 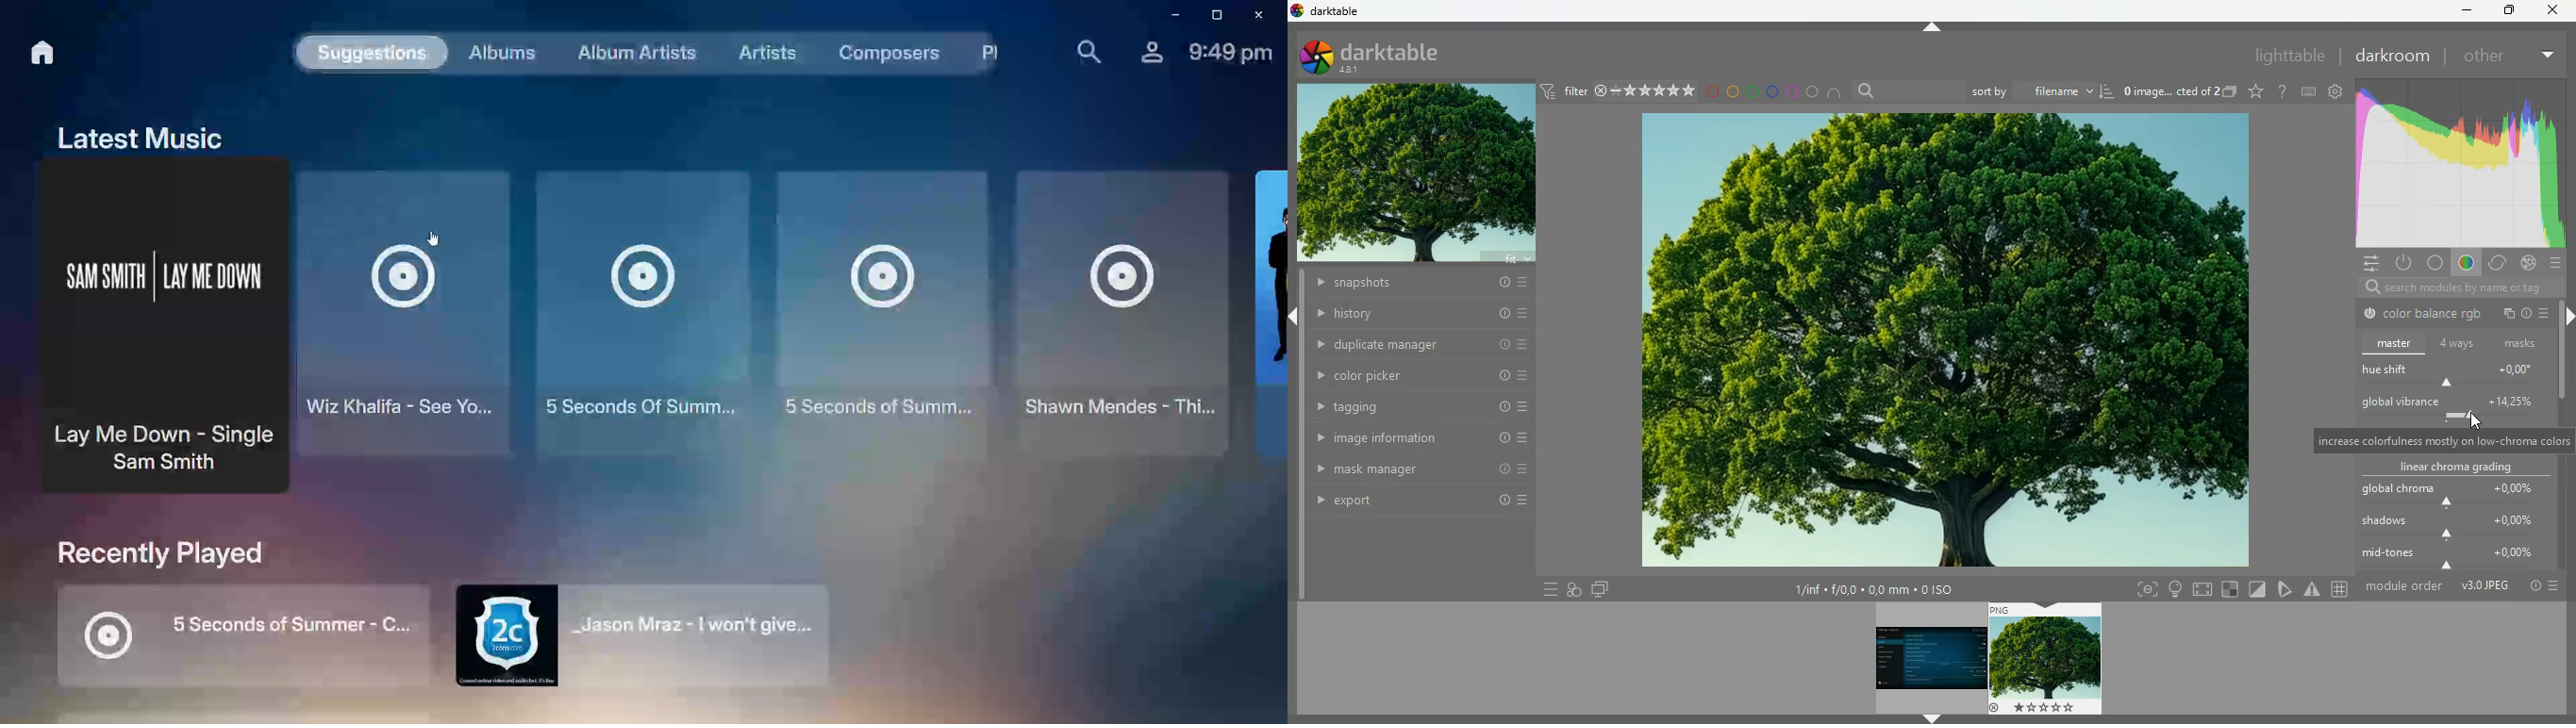 I want to click on #, so click(x=2342, y=590).